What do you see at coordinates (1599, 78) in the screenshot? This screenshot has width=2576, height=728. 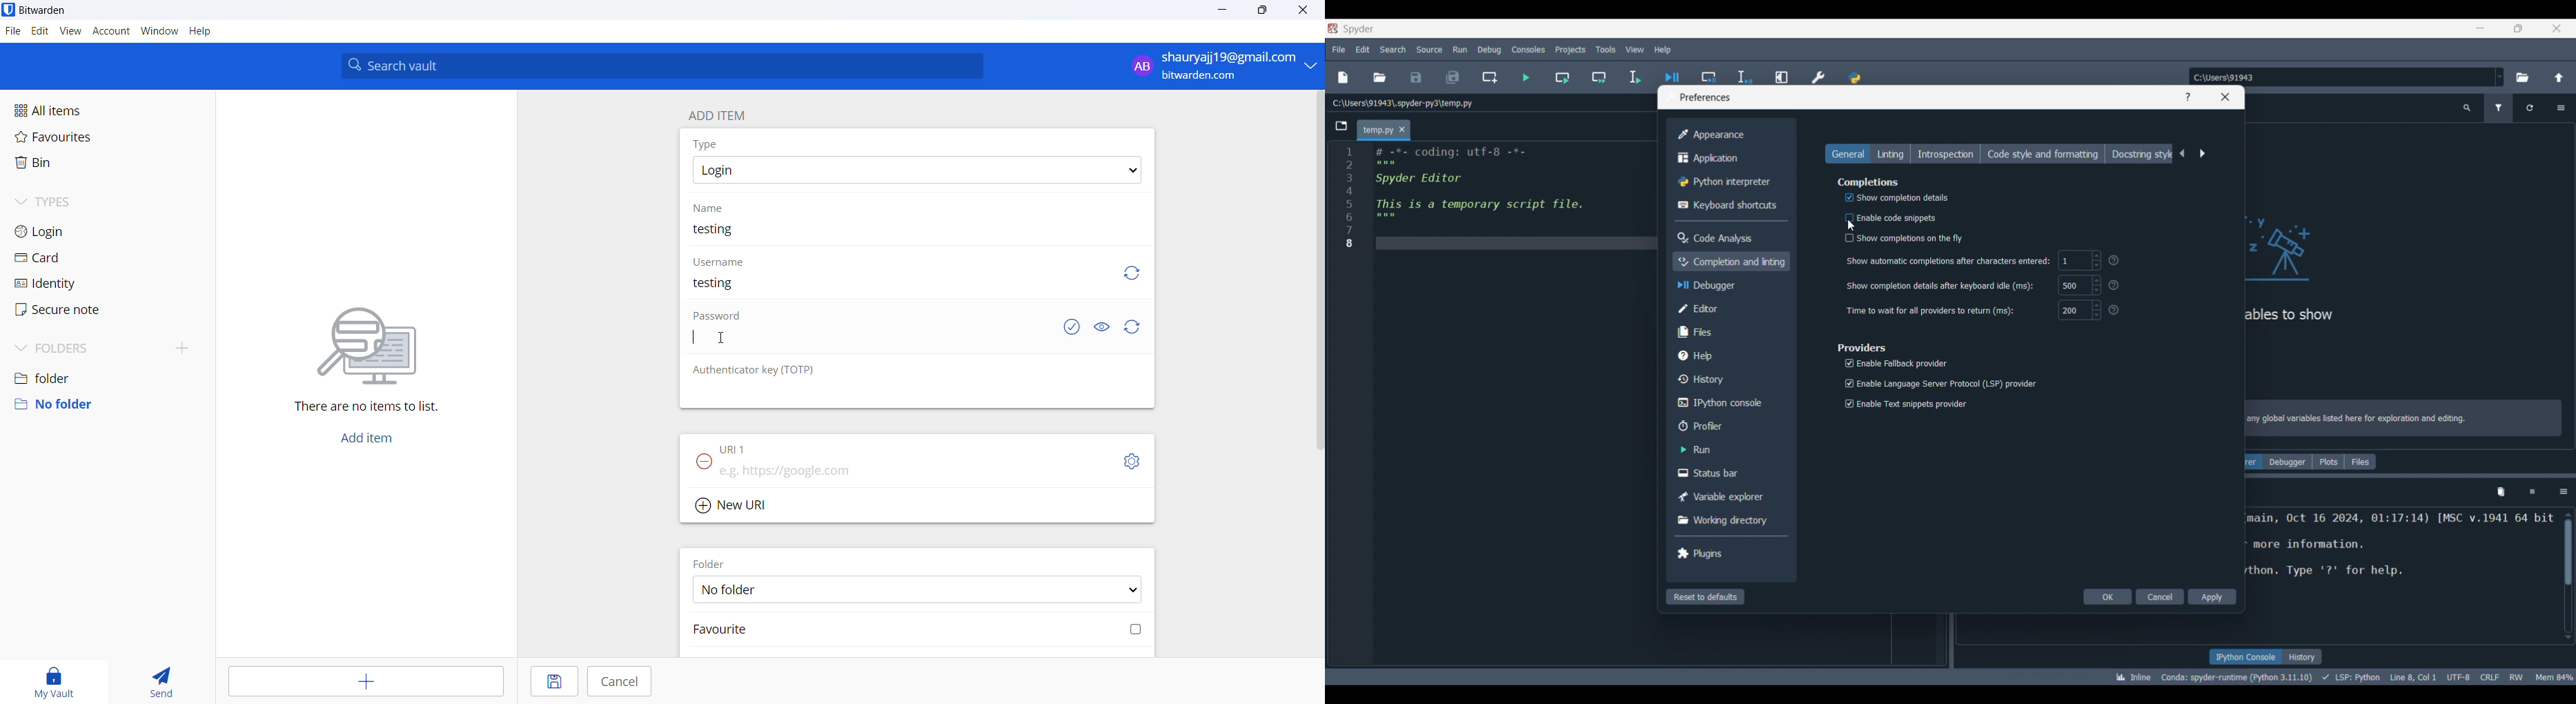 I see `Run current cell and go to next` at bounding box center [1599, 78].